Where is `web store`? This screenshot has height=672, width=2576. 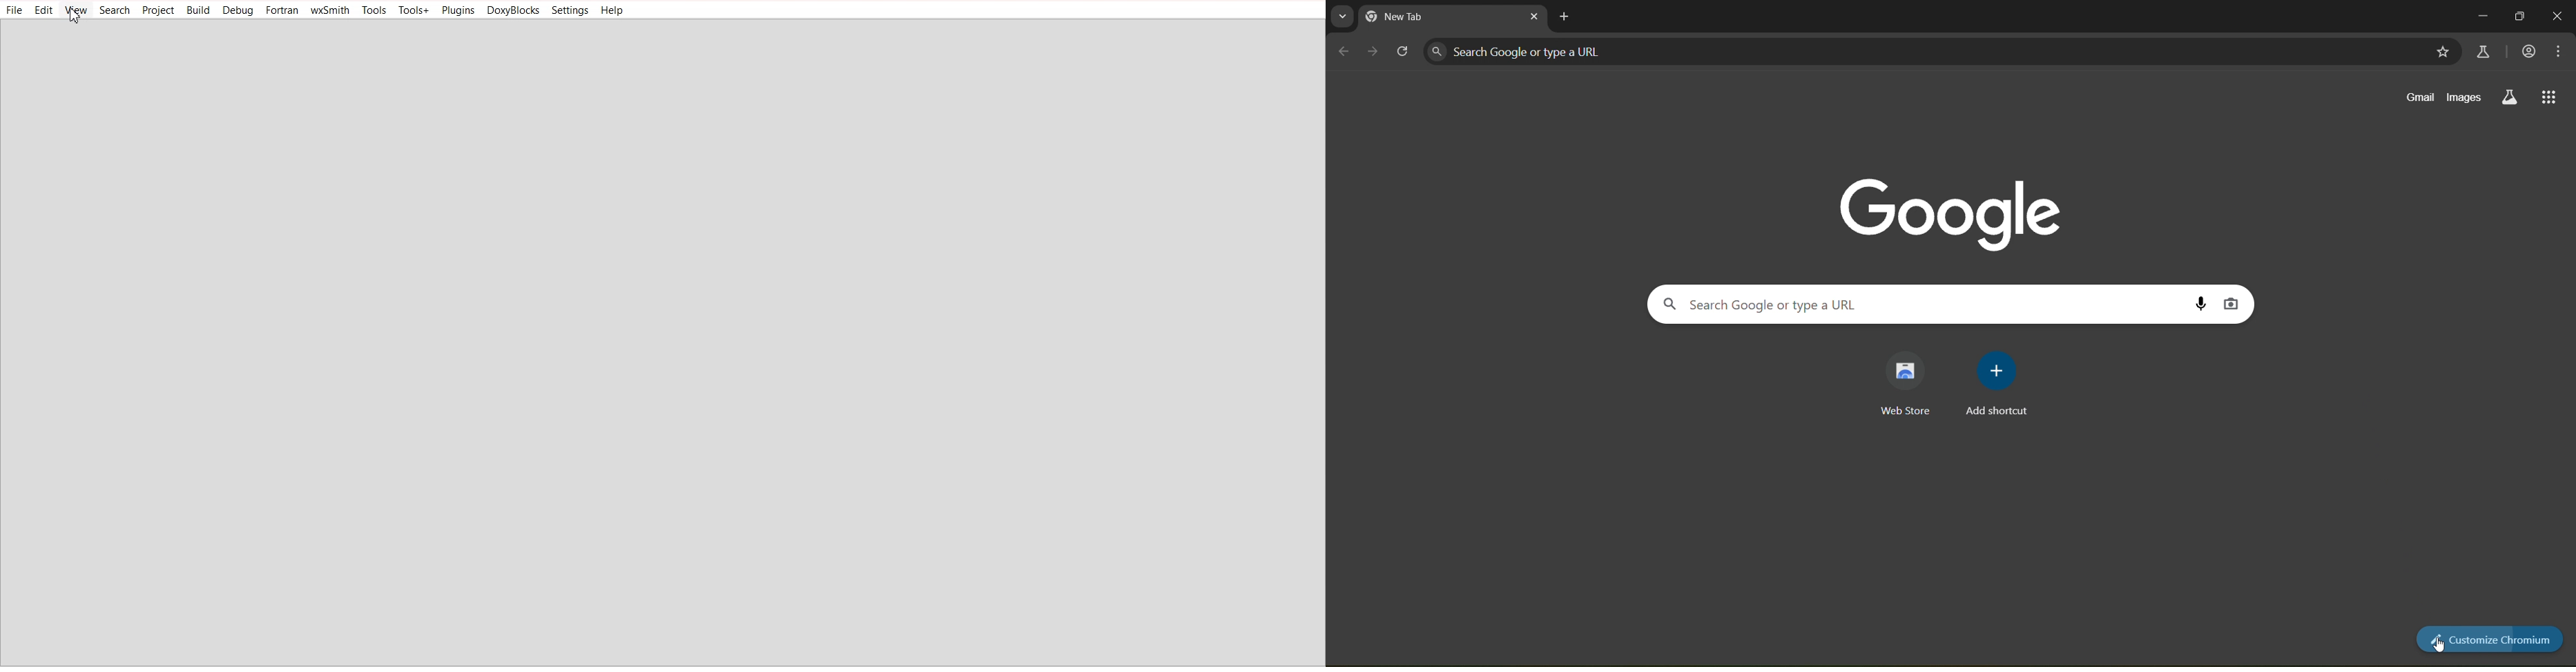 web store is located at coordinates (1907, 384).